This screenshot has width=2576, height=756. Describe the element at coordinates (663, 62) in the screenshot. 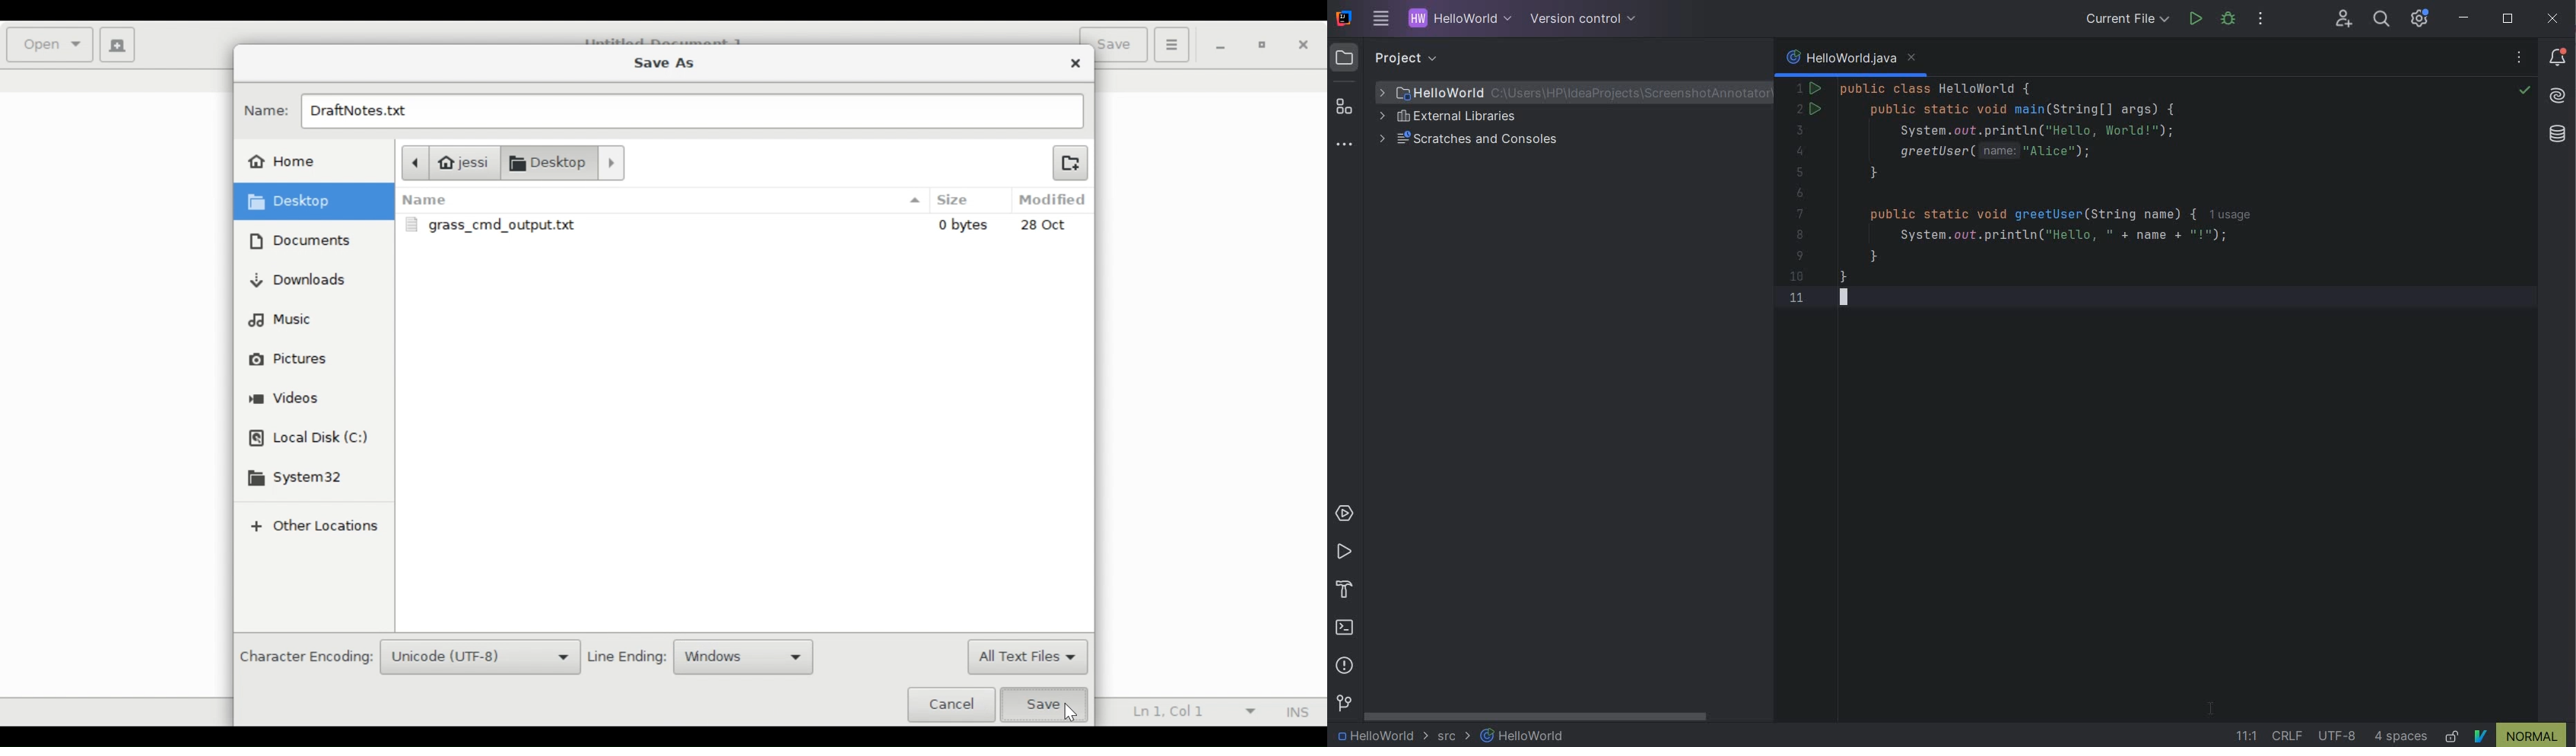

I see `Save As` at that location.